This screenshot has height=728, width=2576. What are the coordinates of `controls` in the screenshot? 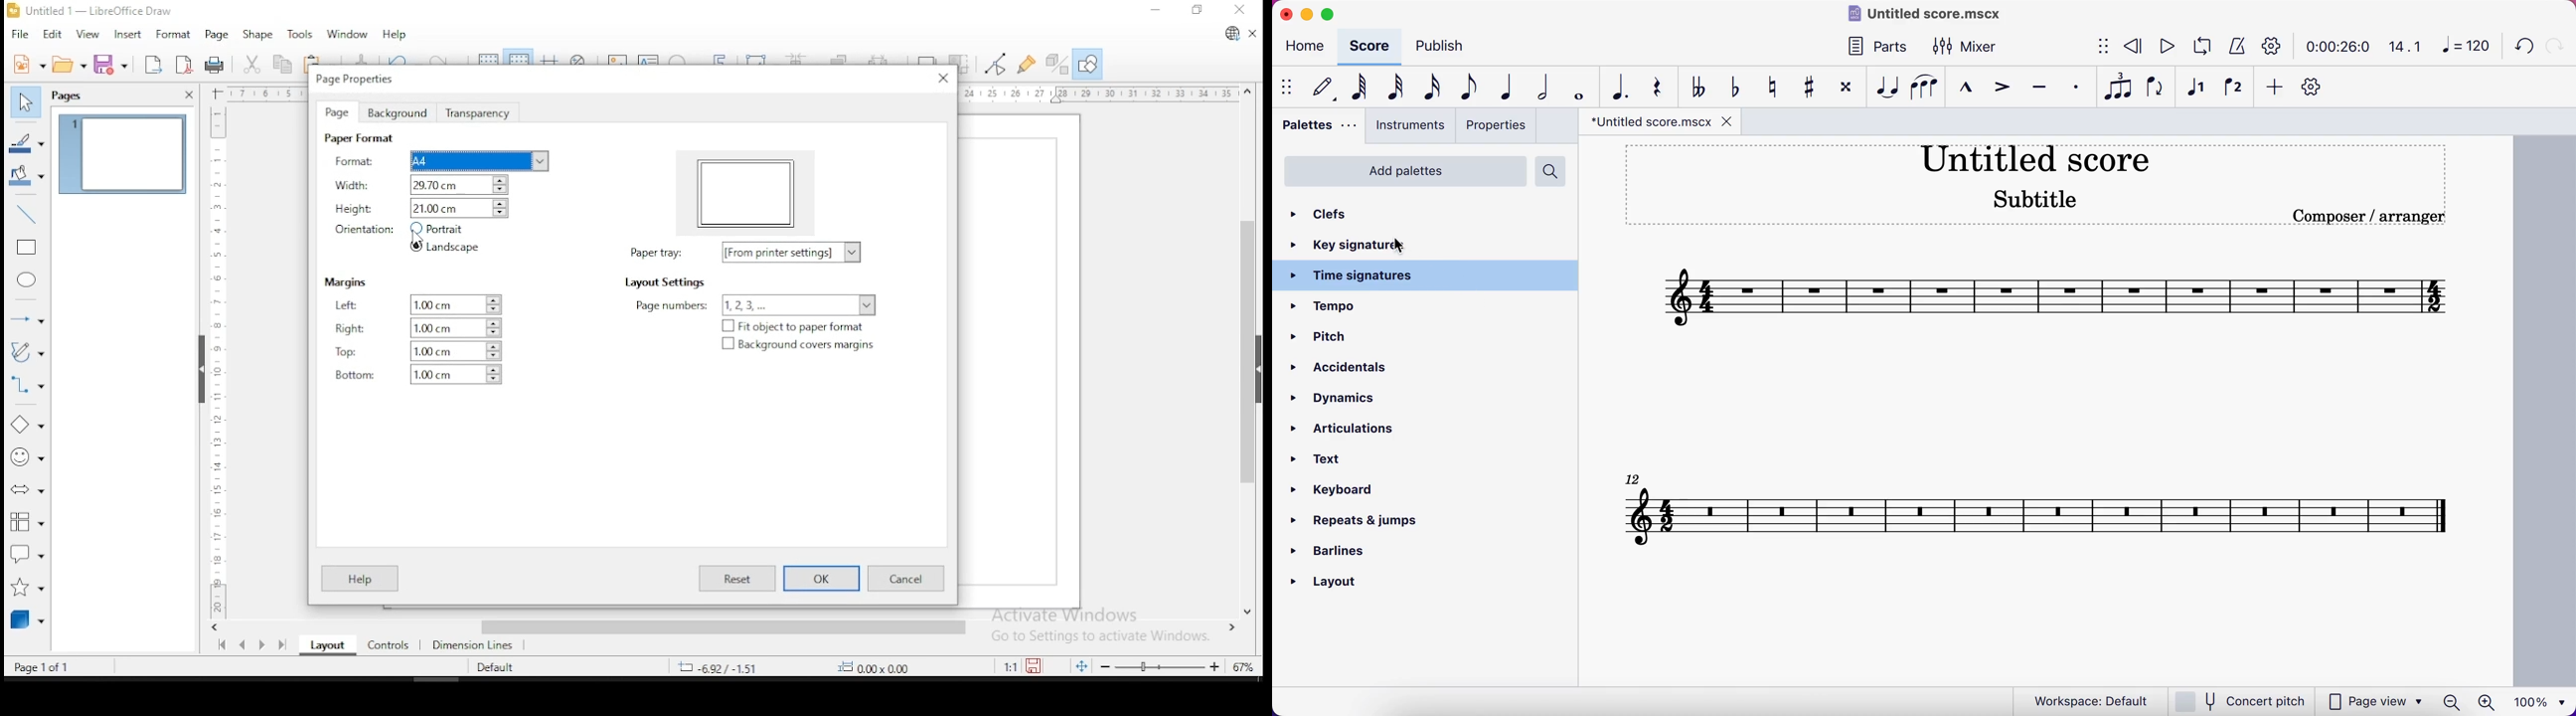 It's located at (387, 646).